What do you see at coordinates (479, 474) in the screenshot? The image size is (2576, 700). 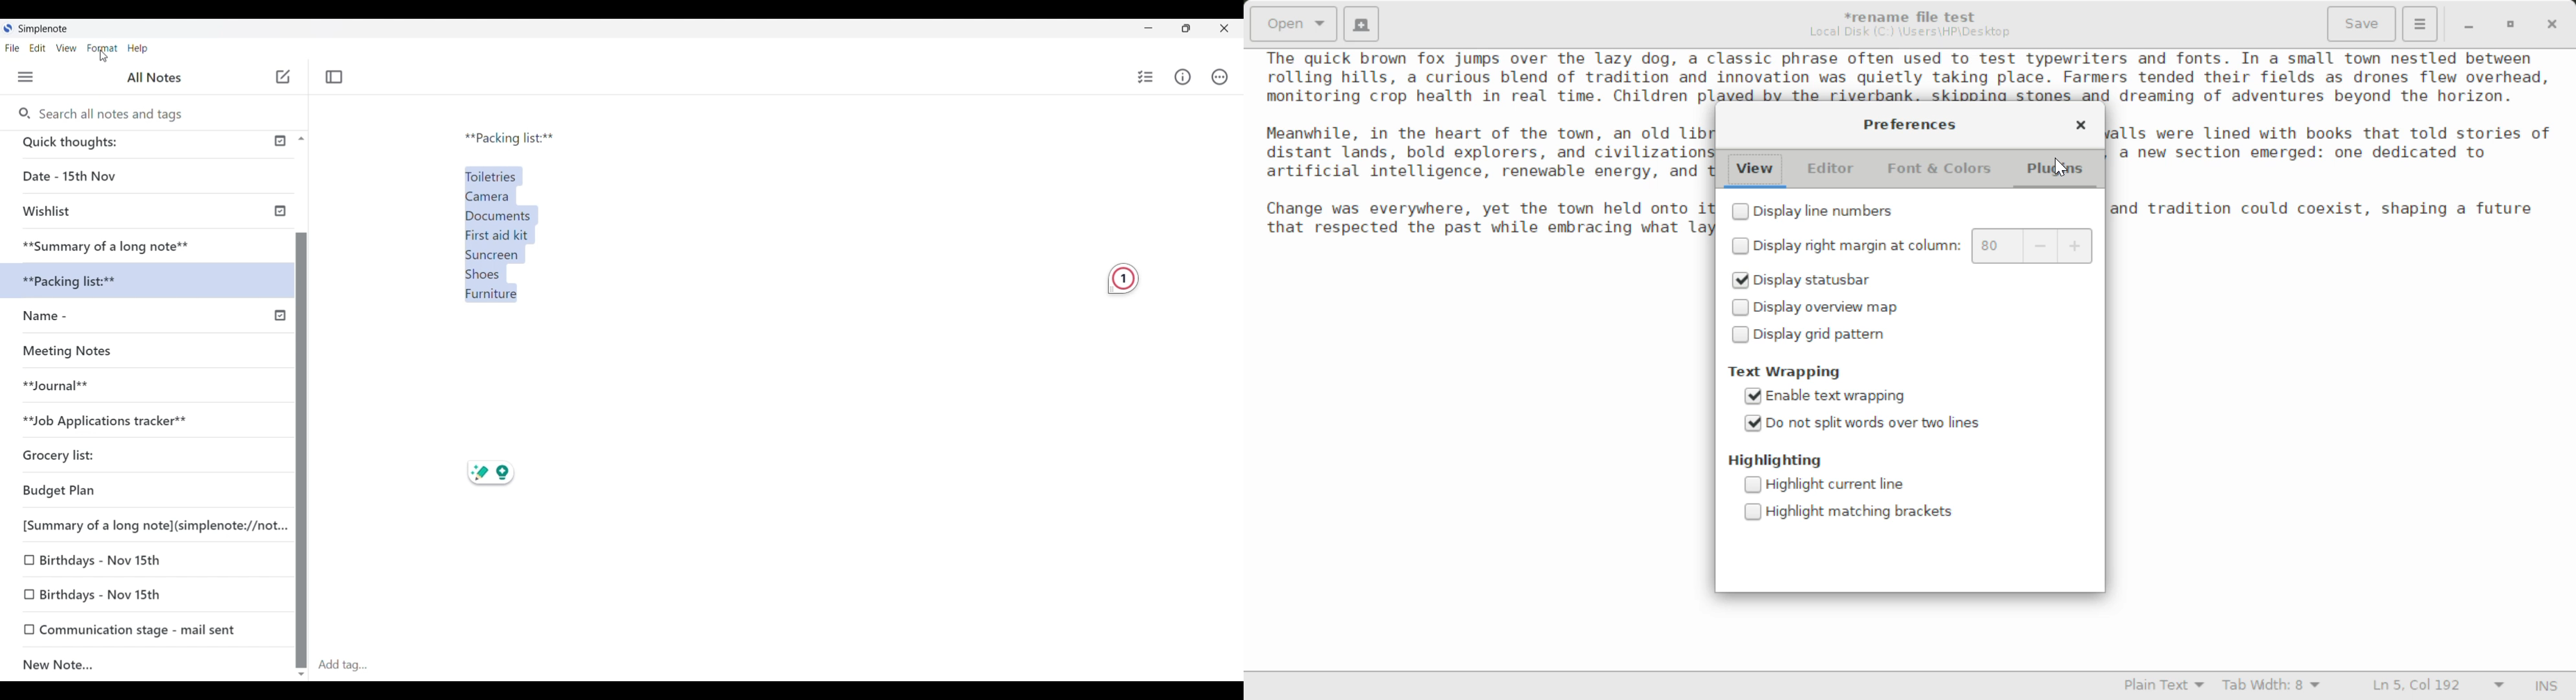 I see `Sharp` at bounding box center [479, 474].